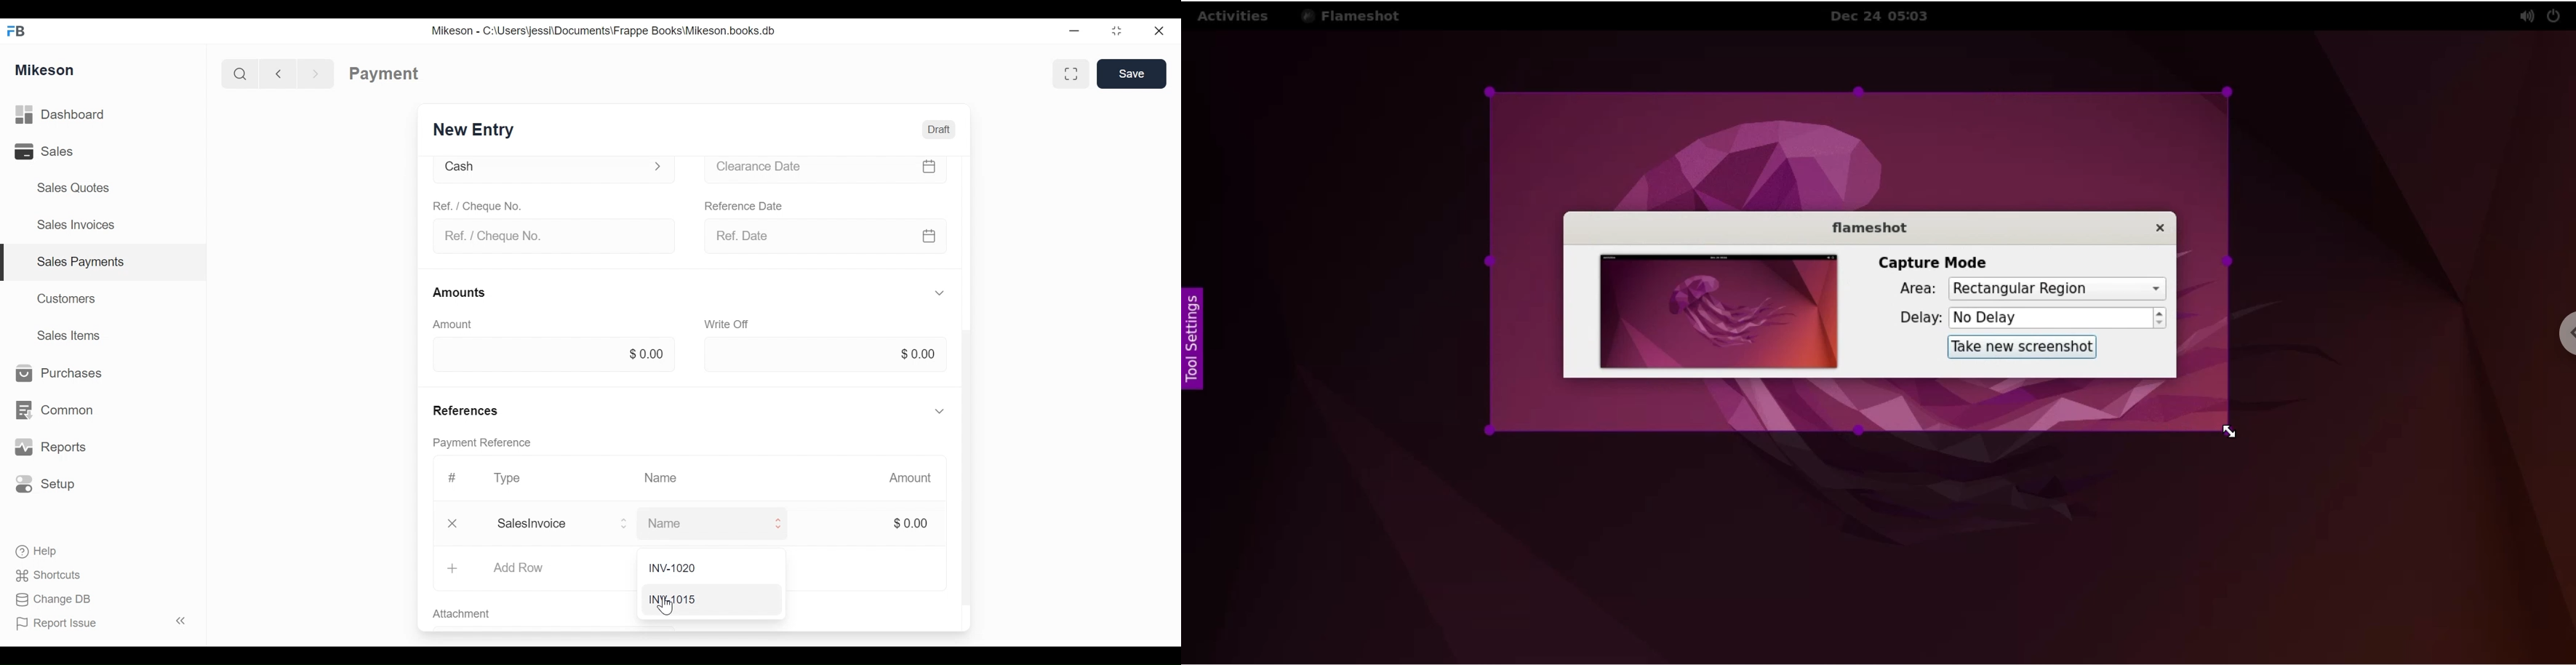  I want to click on Type, so click(508, 478).